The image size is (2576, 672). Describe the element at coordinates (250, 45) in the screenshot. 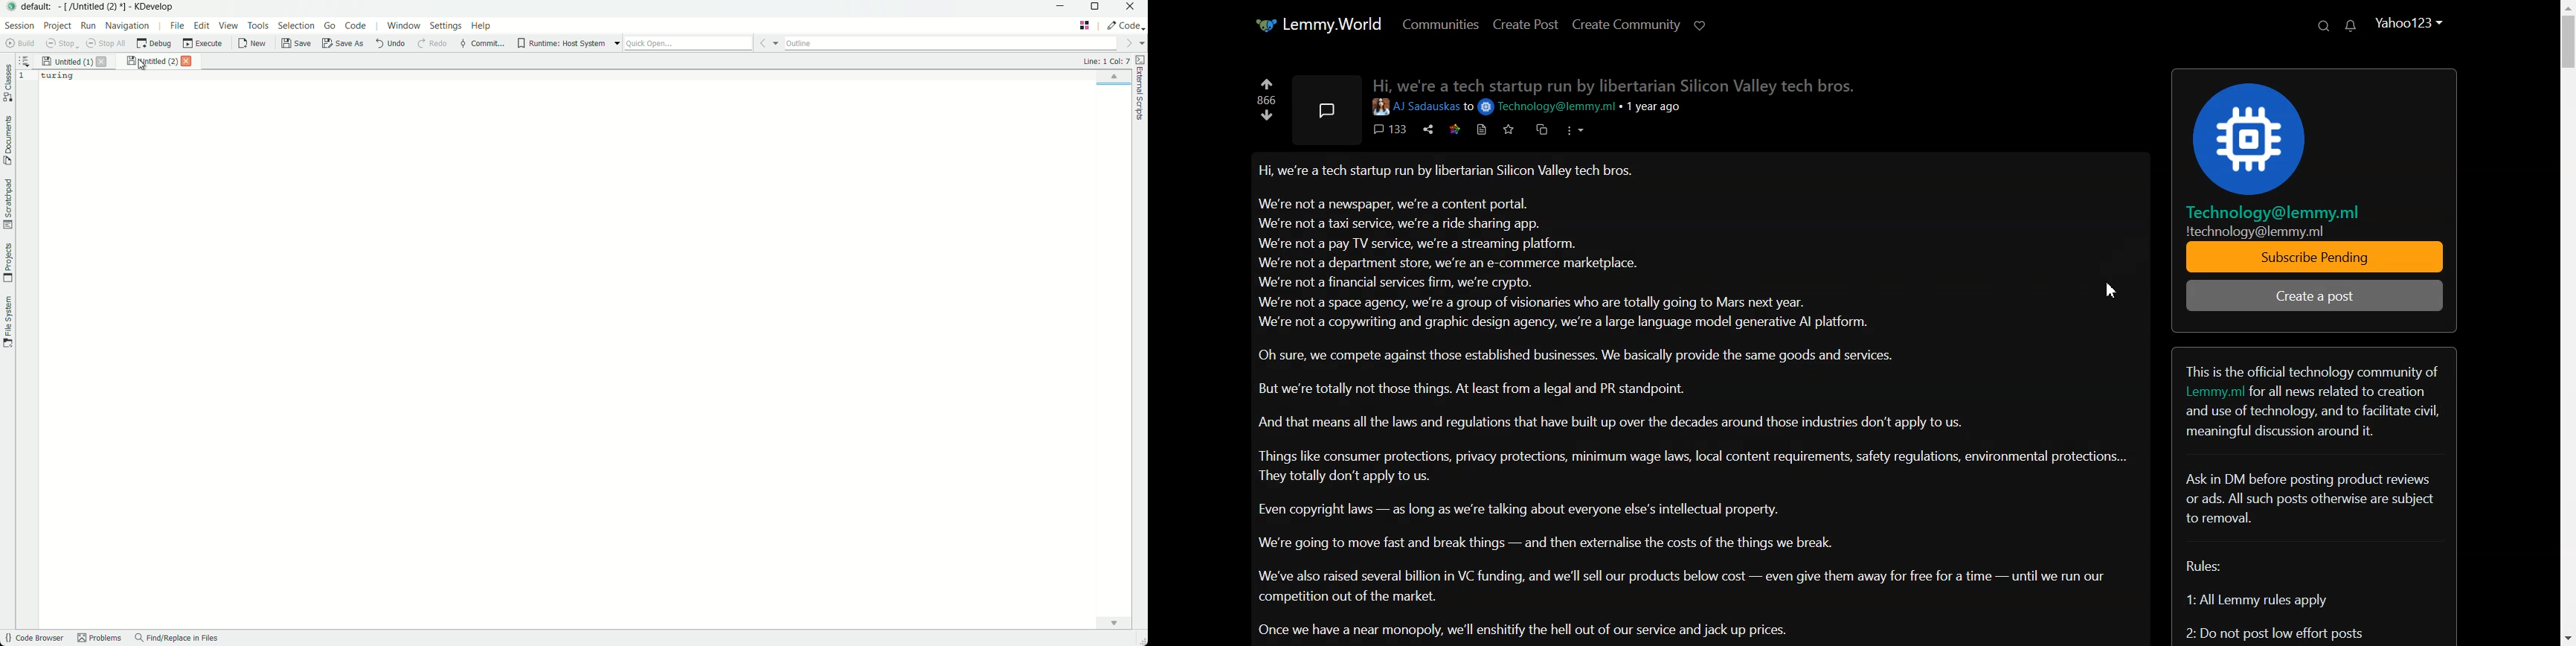

I see `new` at that location.